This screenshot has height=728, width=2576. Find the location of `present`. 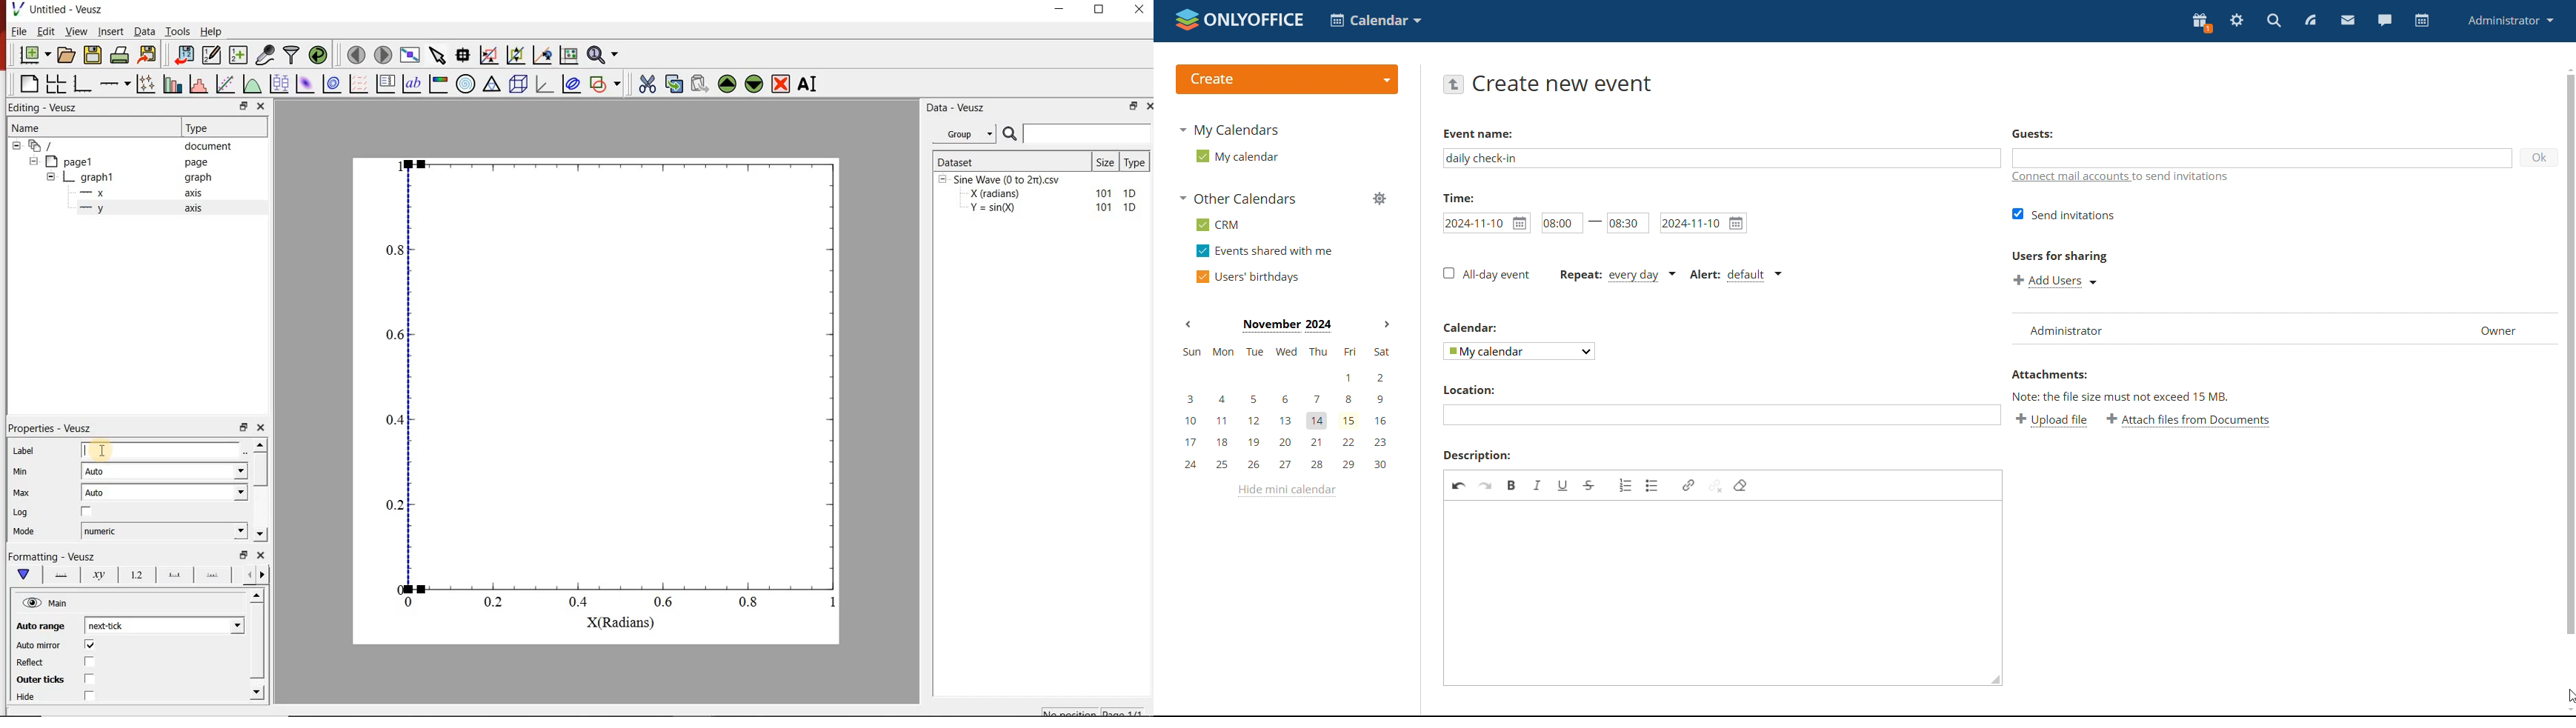

present is located at coordinates (2200, 22).